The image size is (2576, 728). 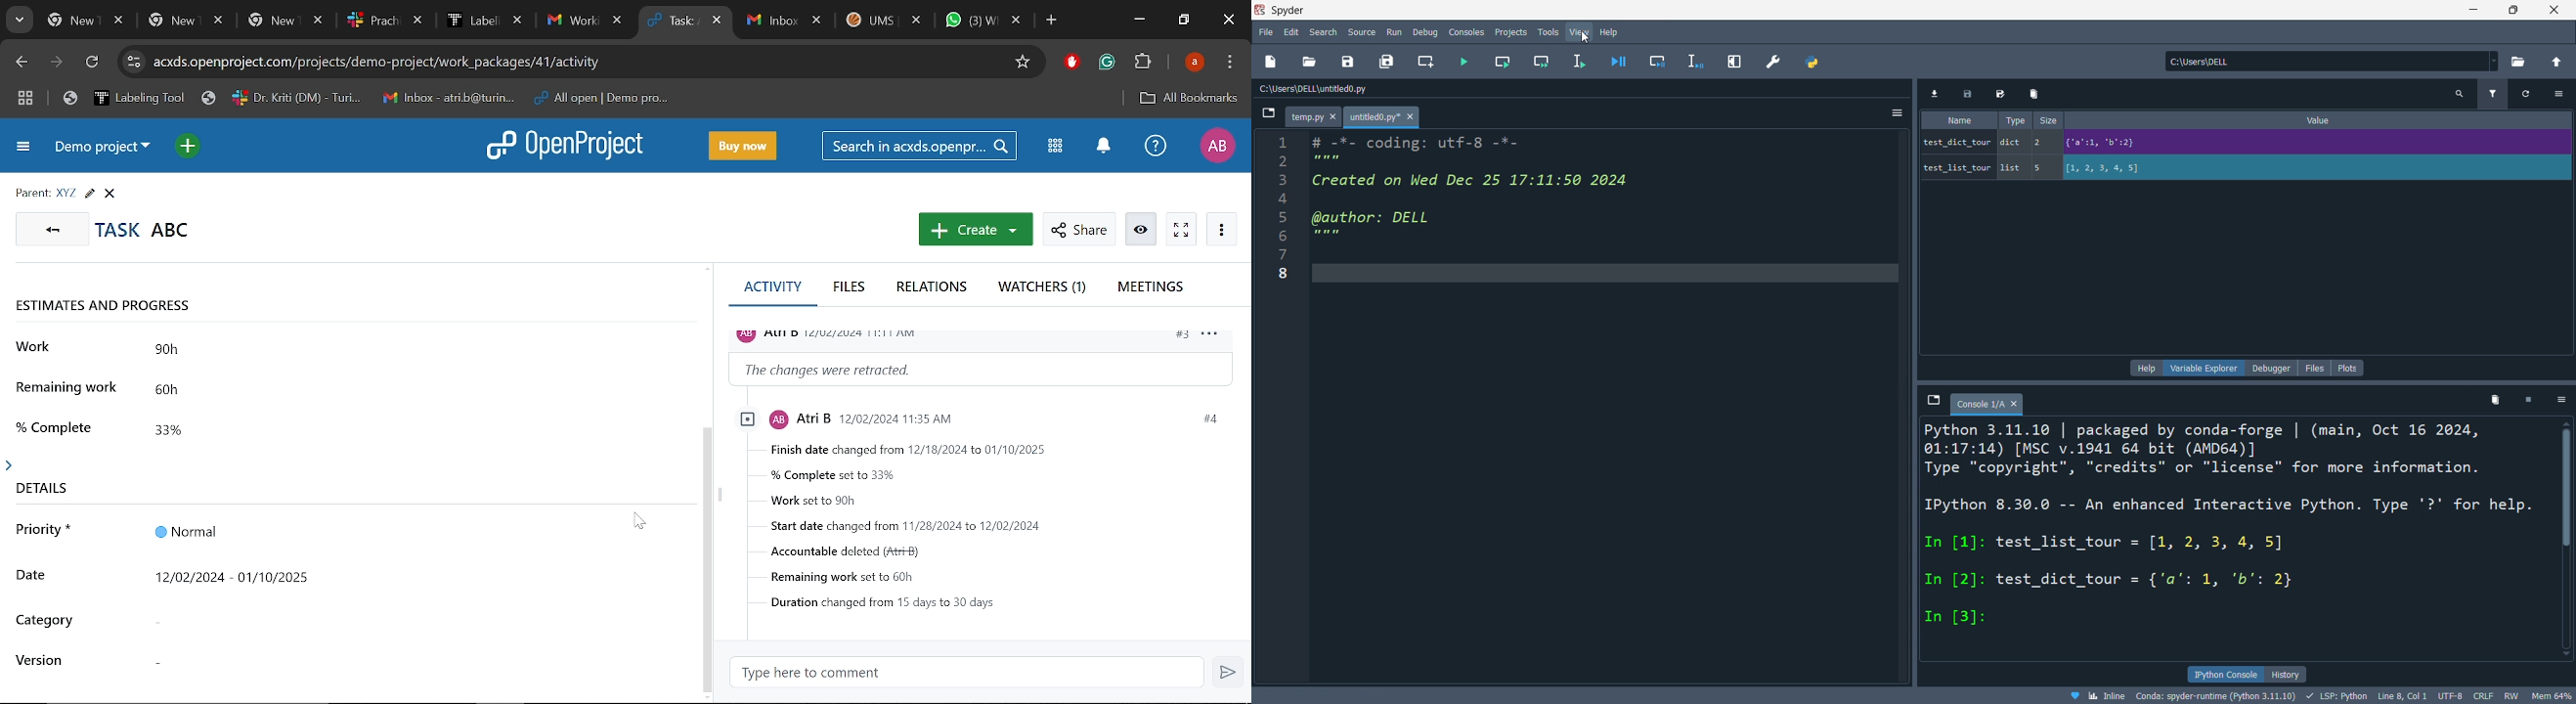 I want to click on crlf, so click(x=2482, y=696).